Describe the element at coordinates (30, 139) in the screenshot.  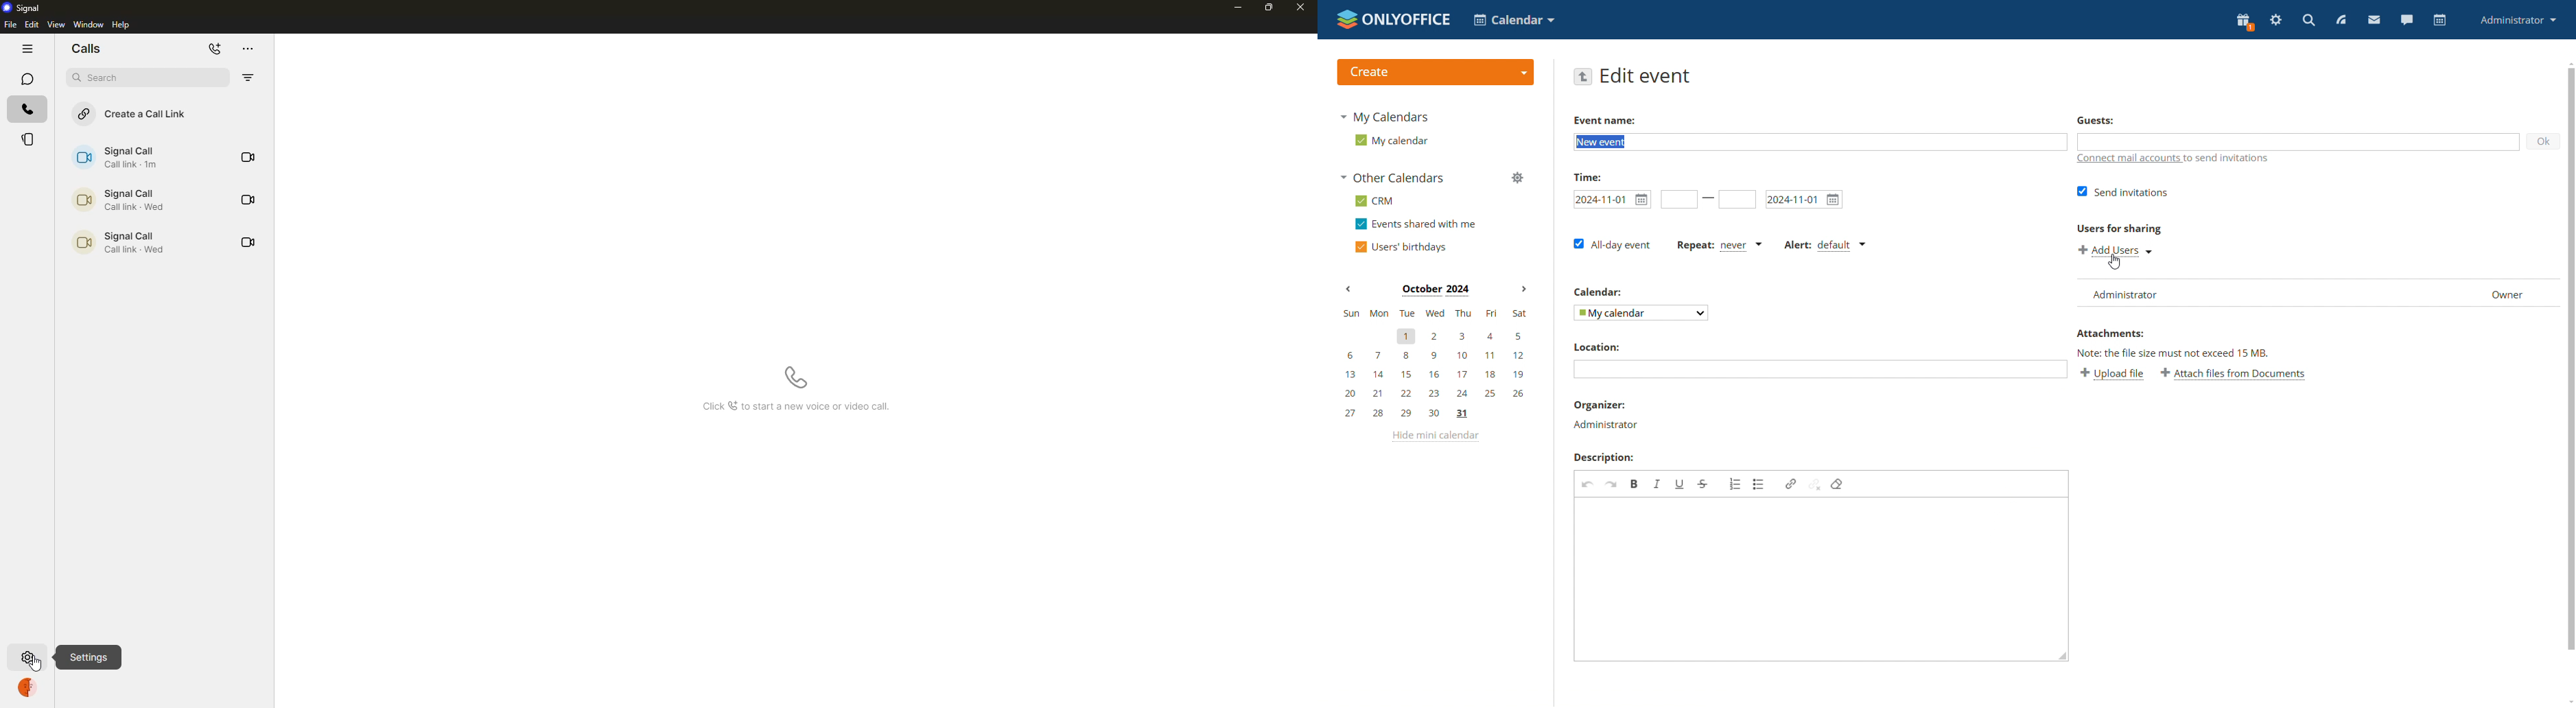
I see `stories` at that location.